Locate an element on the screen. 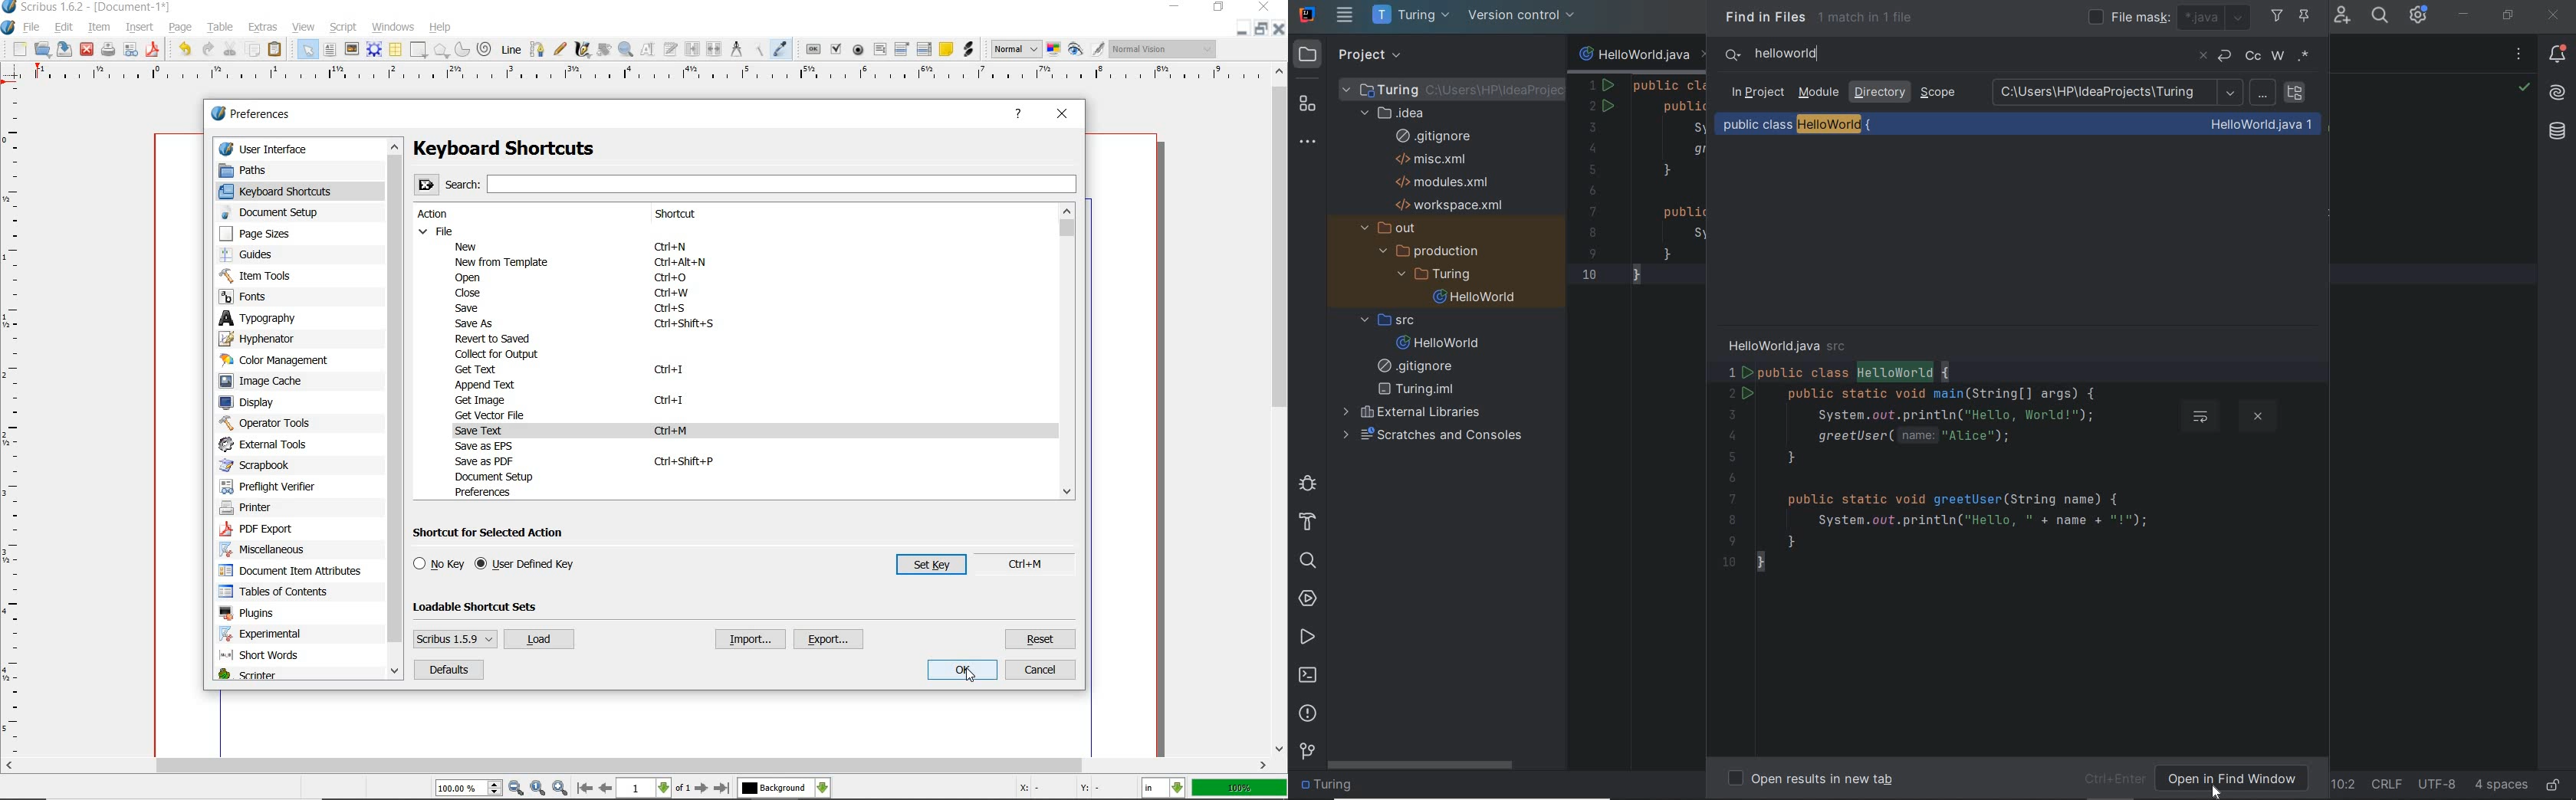  link annotation is located at coordinates (968, 48).